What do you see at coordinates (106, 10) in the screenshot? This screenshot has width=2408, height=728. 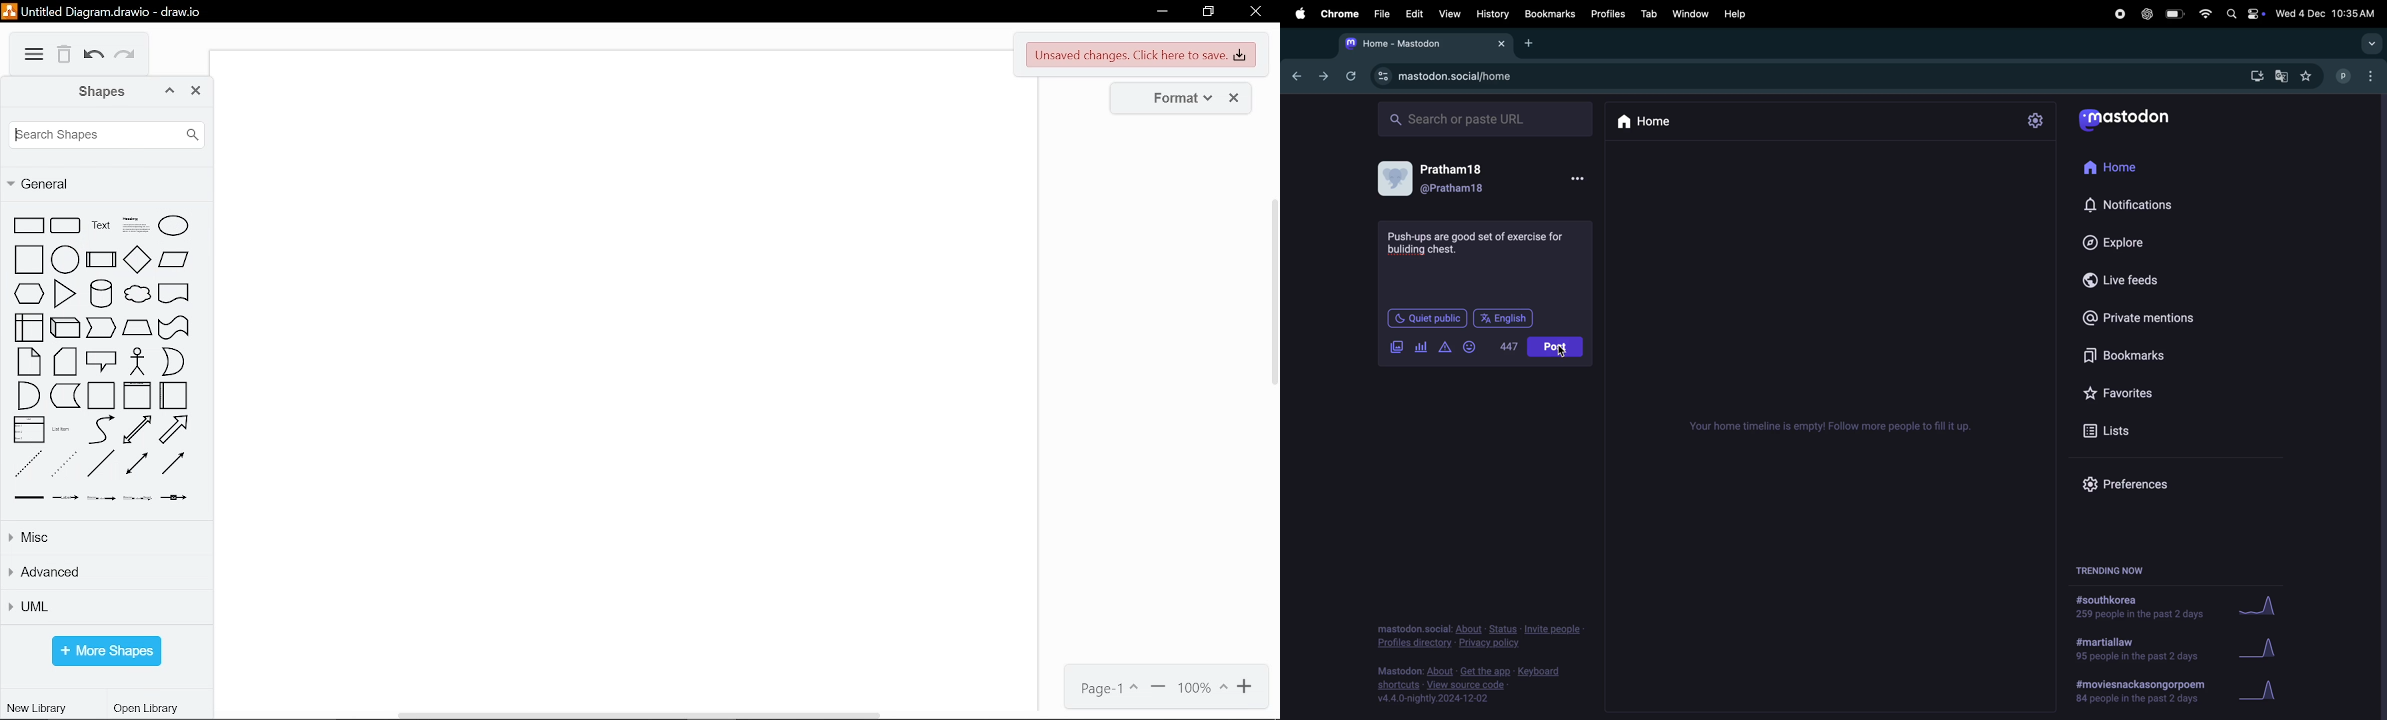 I see `Untitled Diagram.drawio - draw.io` at bounding box center [106, 10].